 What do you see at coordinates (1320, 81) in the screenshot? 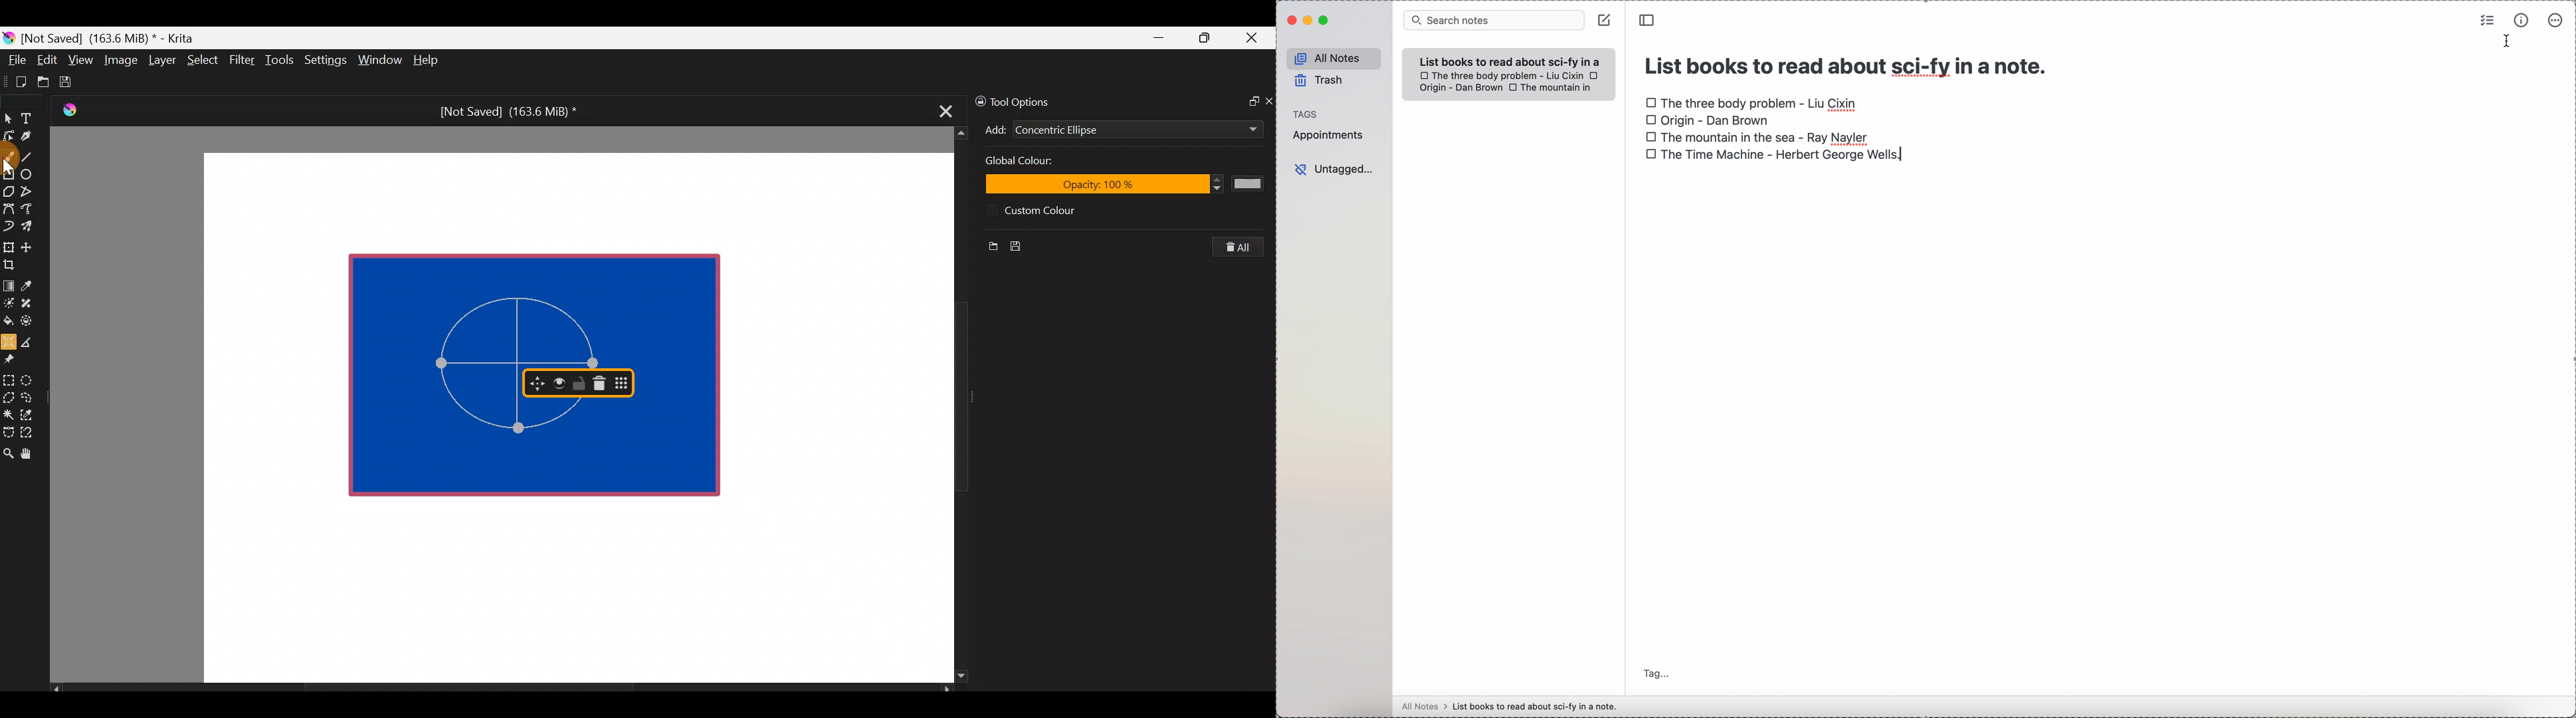
I see `trash` at bounding box center [1320, 81].